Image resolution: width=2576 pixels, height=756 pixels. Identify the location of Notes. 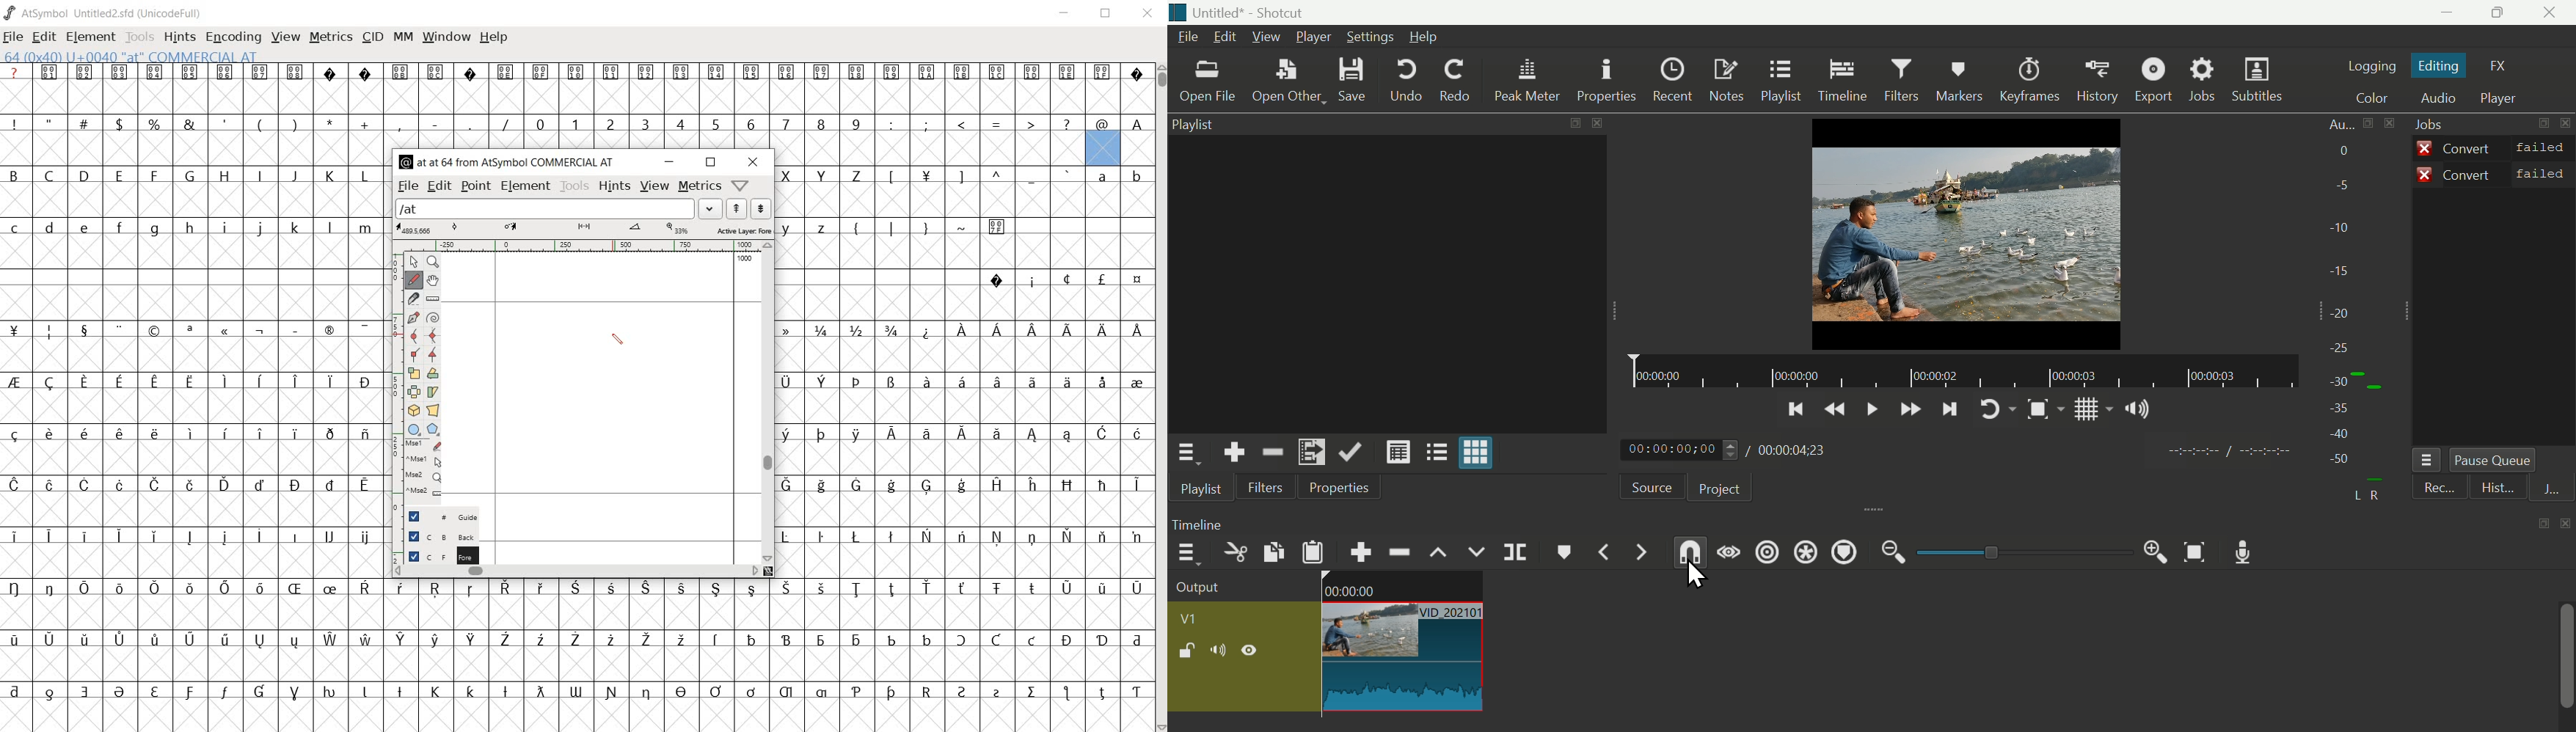
(1724, 81).